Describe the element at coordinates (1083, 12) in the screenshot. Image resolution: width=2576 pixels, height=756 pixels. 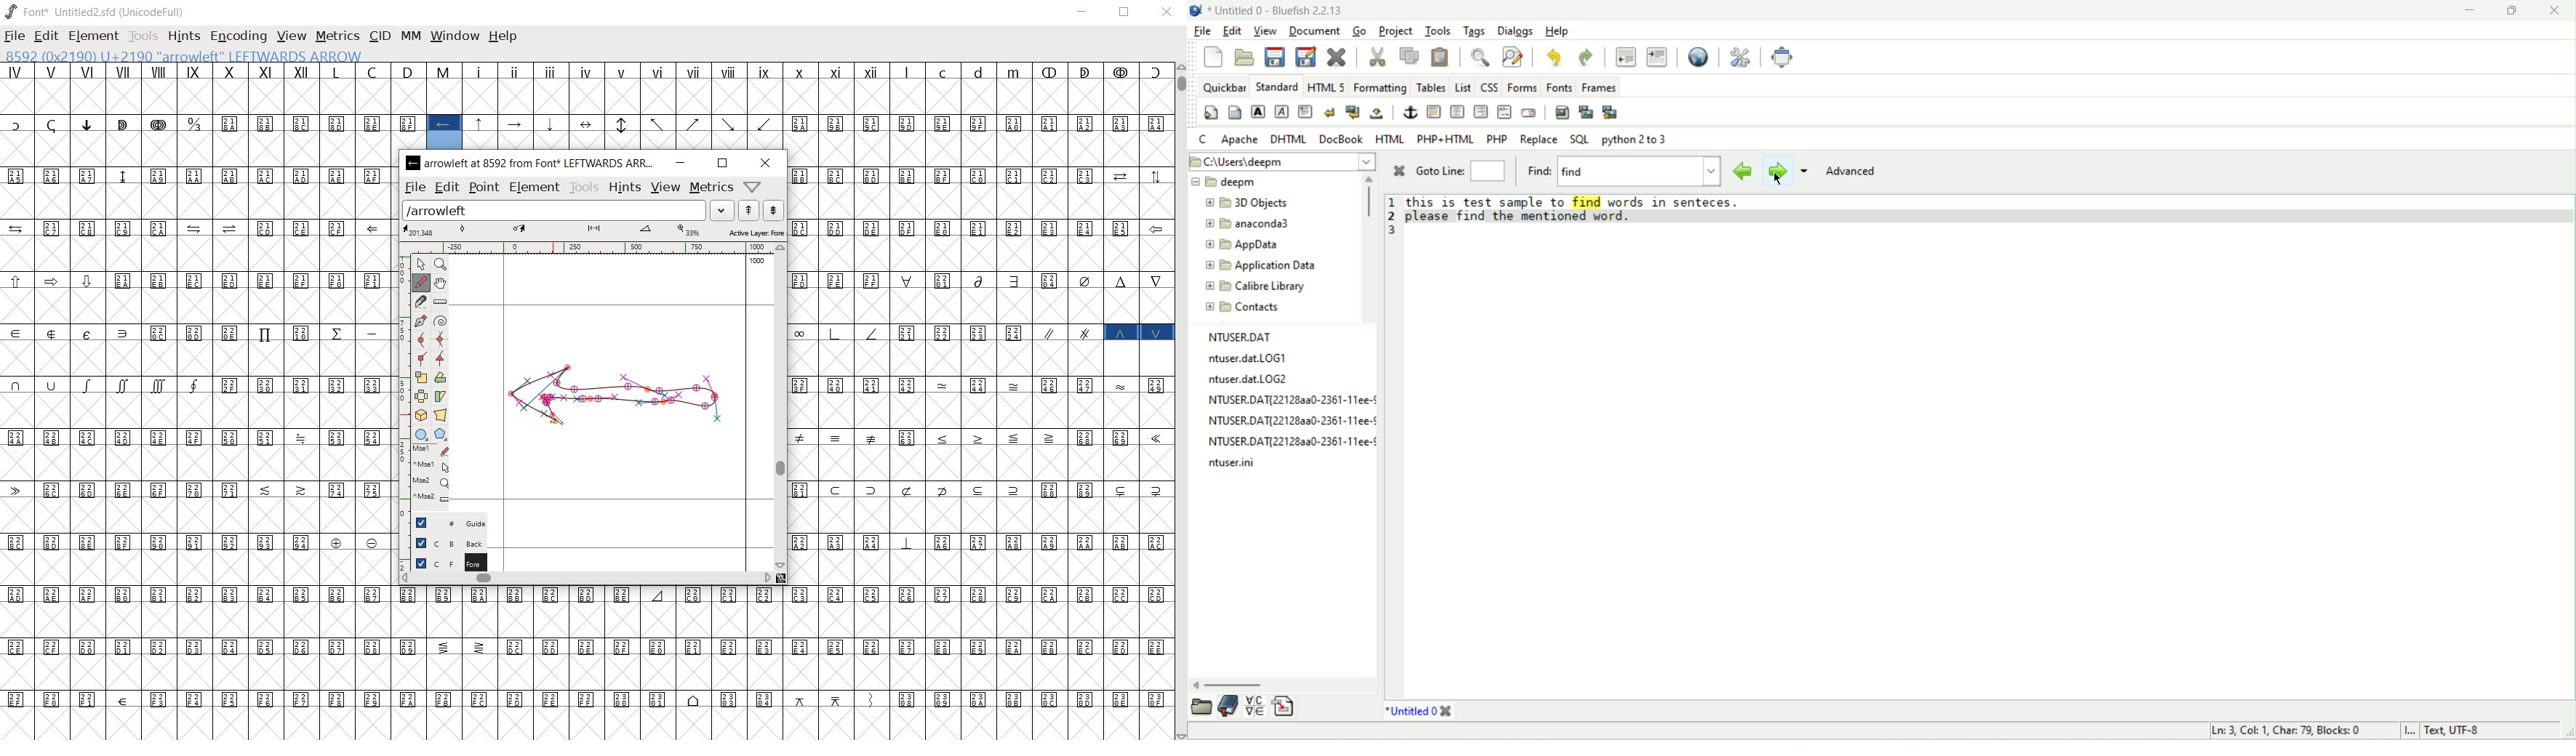
I see `minimize` at that location.